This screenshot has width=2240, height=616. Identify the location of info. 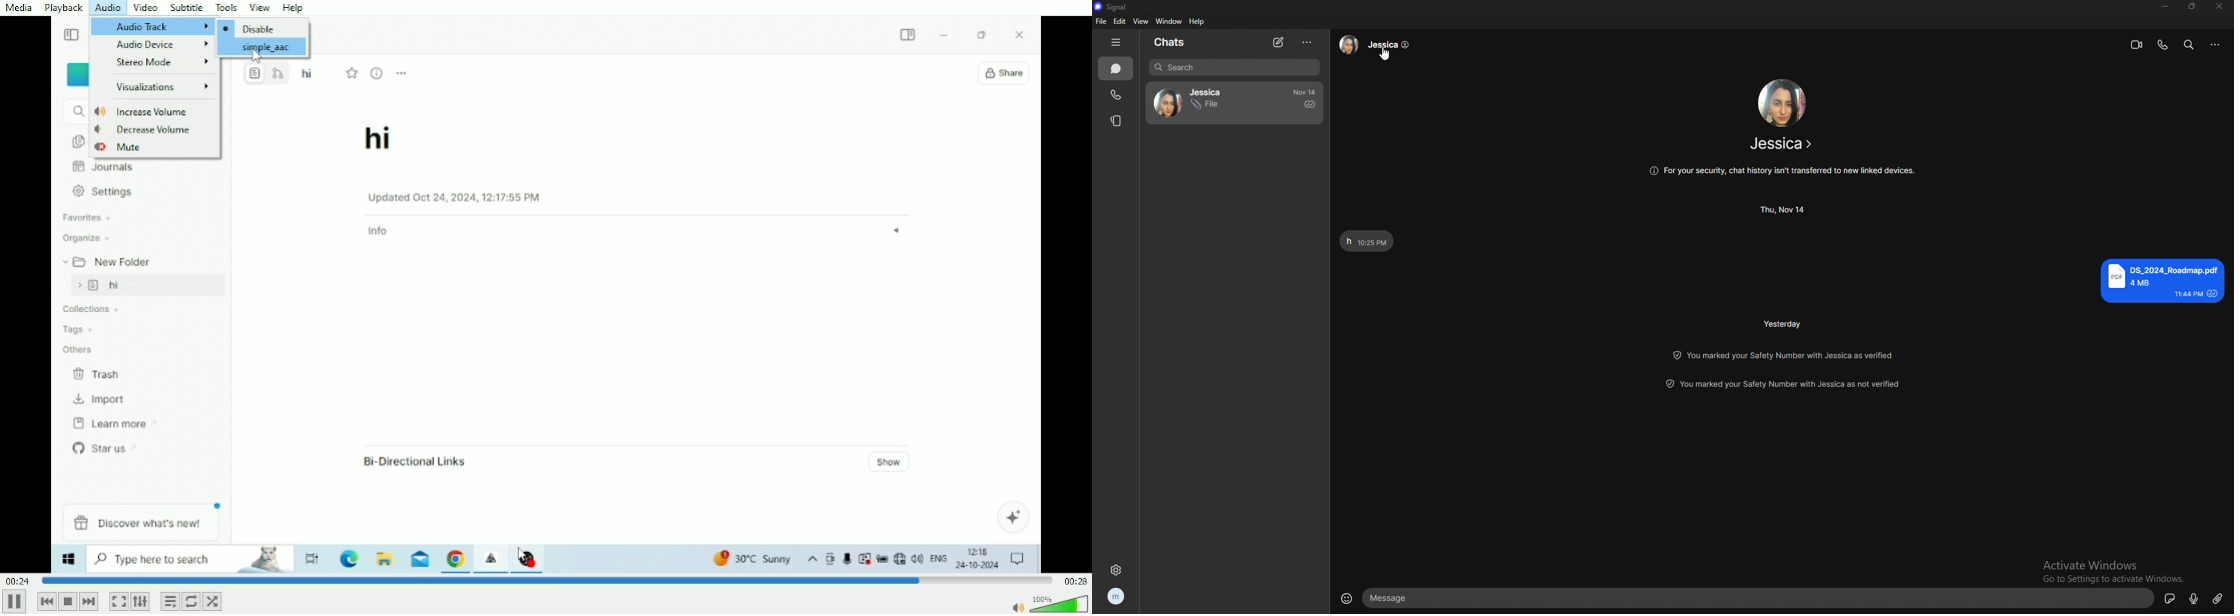
(2215, 45).